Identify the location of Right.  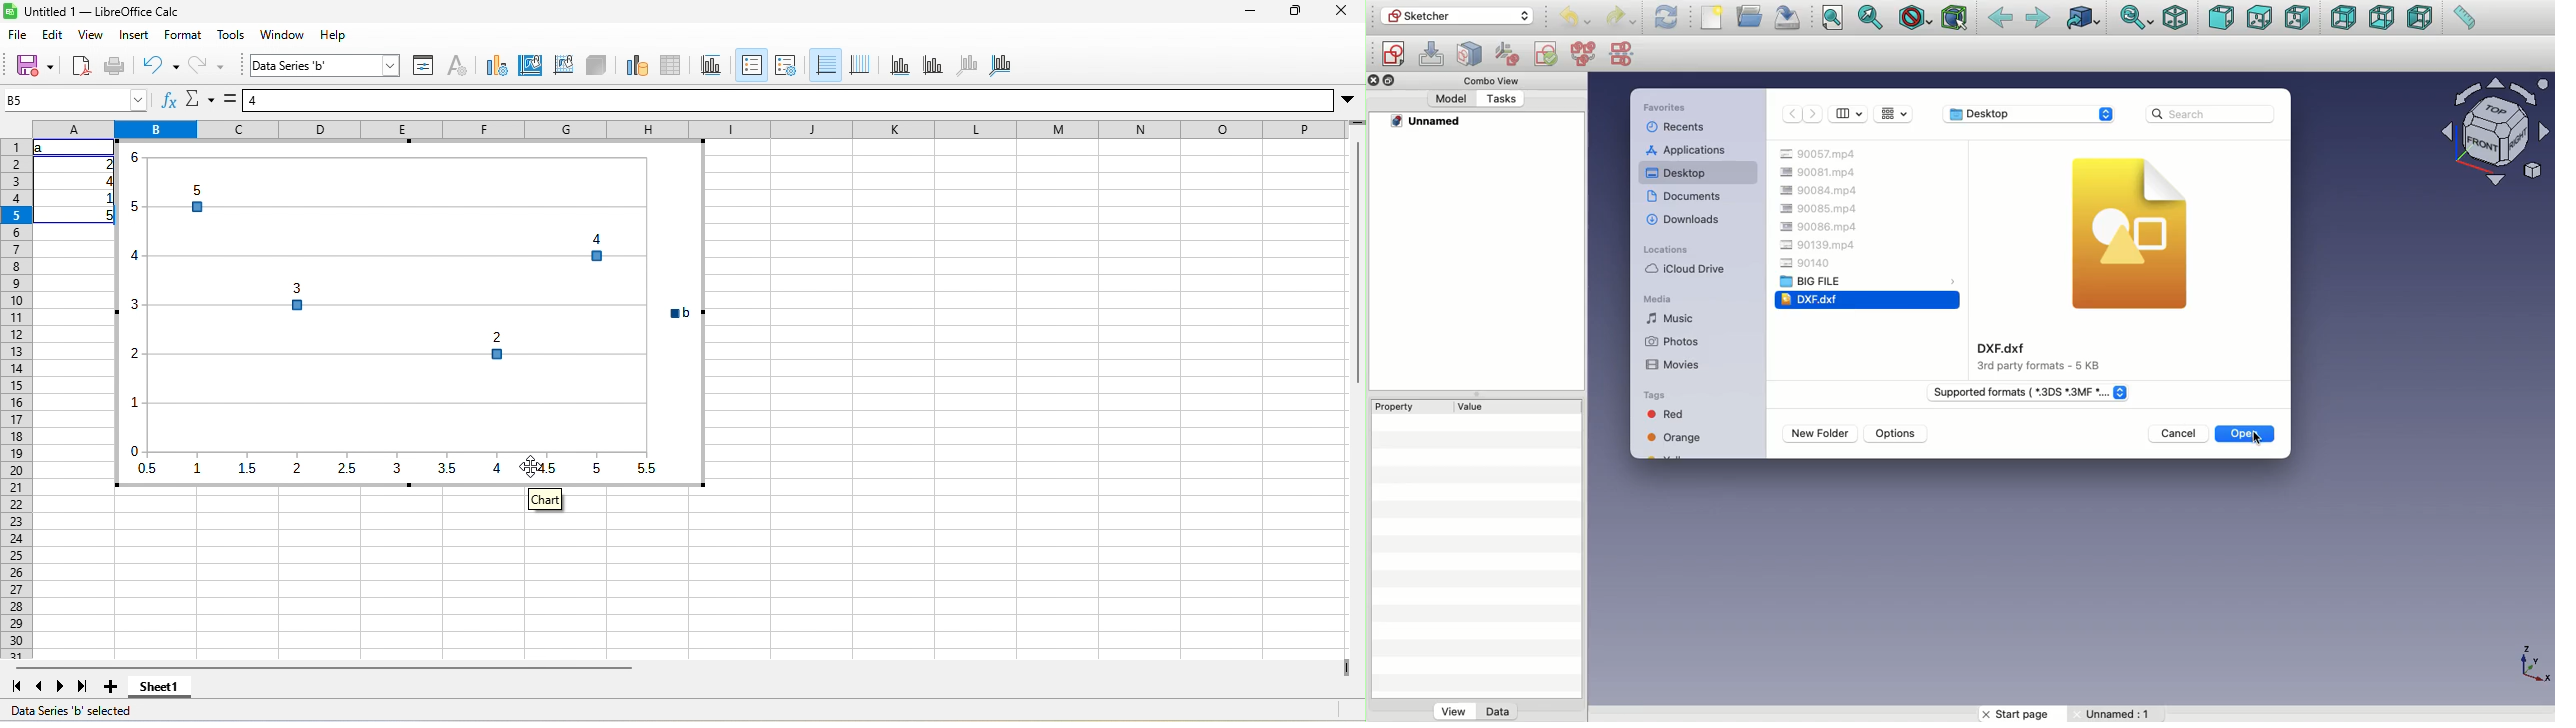
(2299, 19).